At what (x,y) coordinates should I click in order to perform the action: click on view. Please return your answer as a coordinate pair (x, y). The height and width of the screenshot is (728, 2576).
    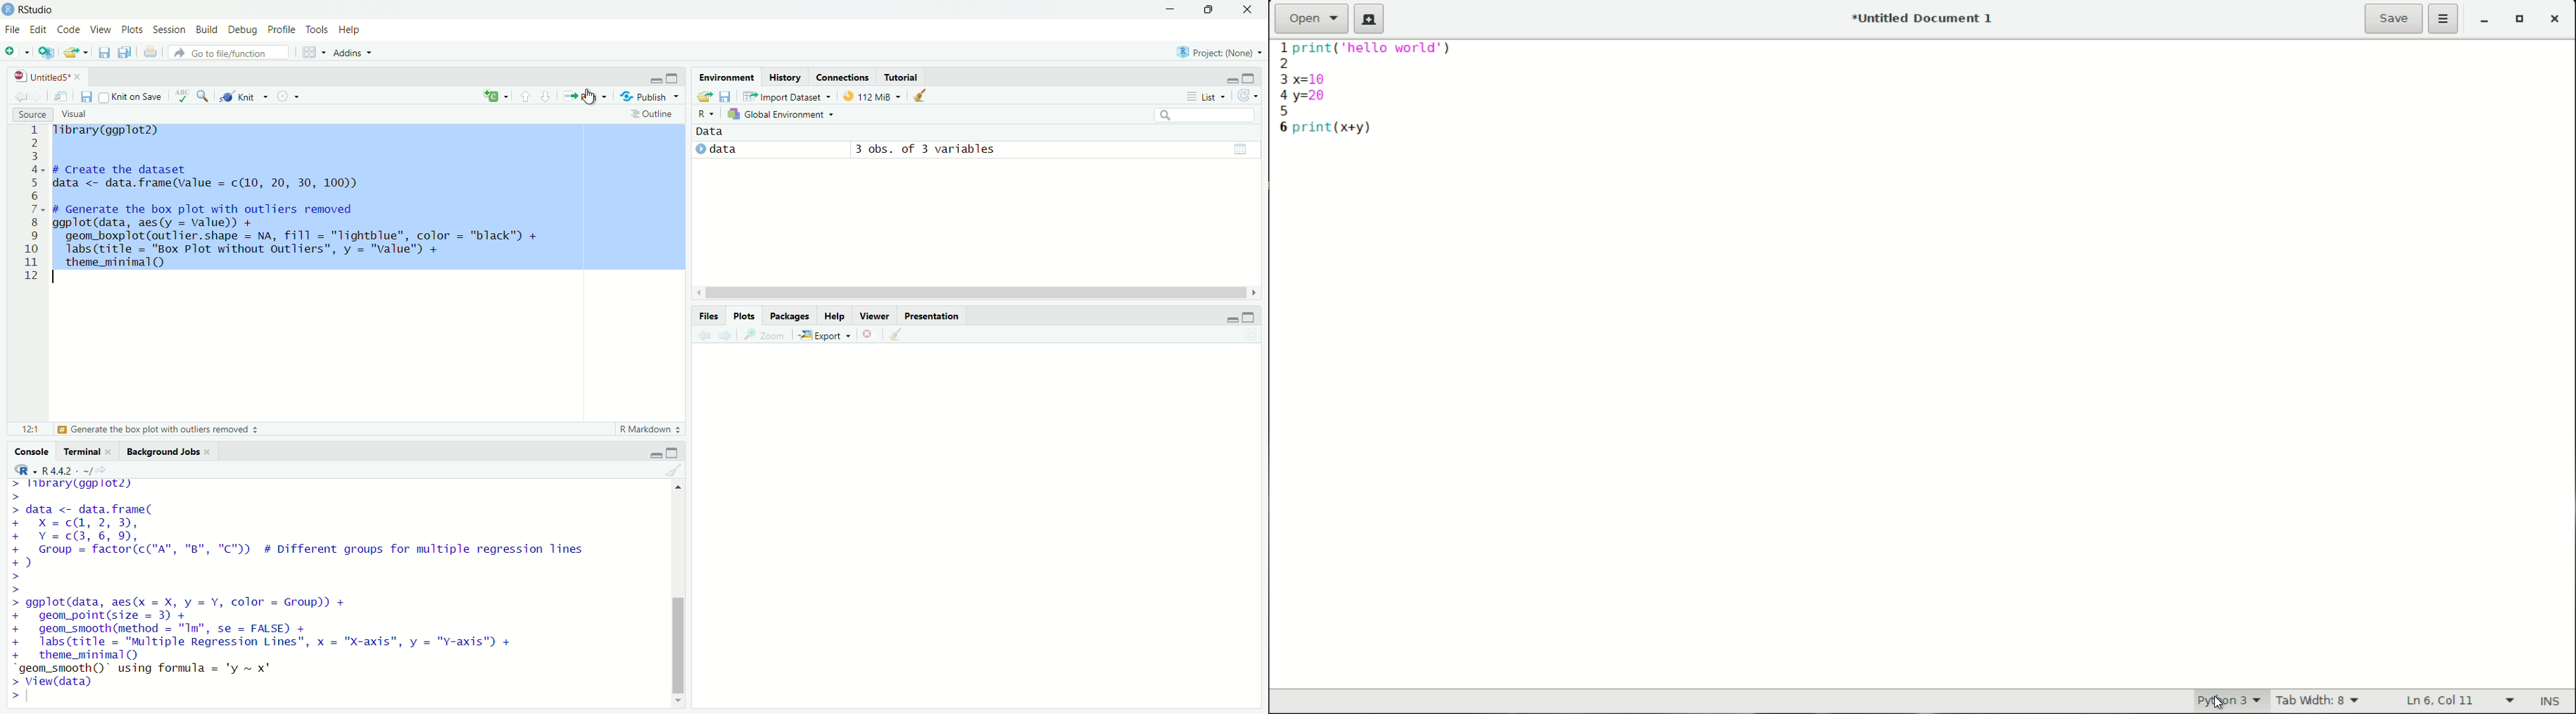
    Looking at the image, I should click on (1242, 146).